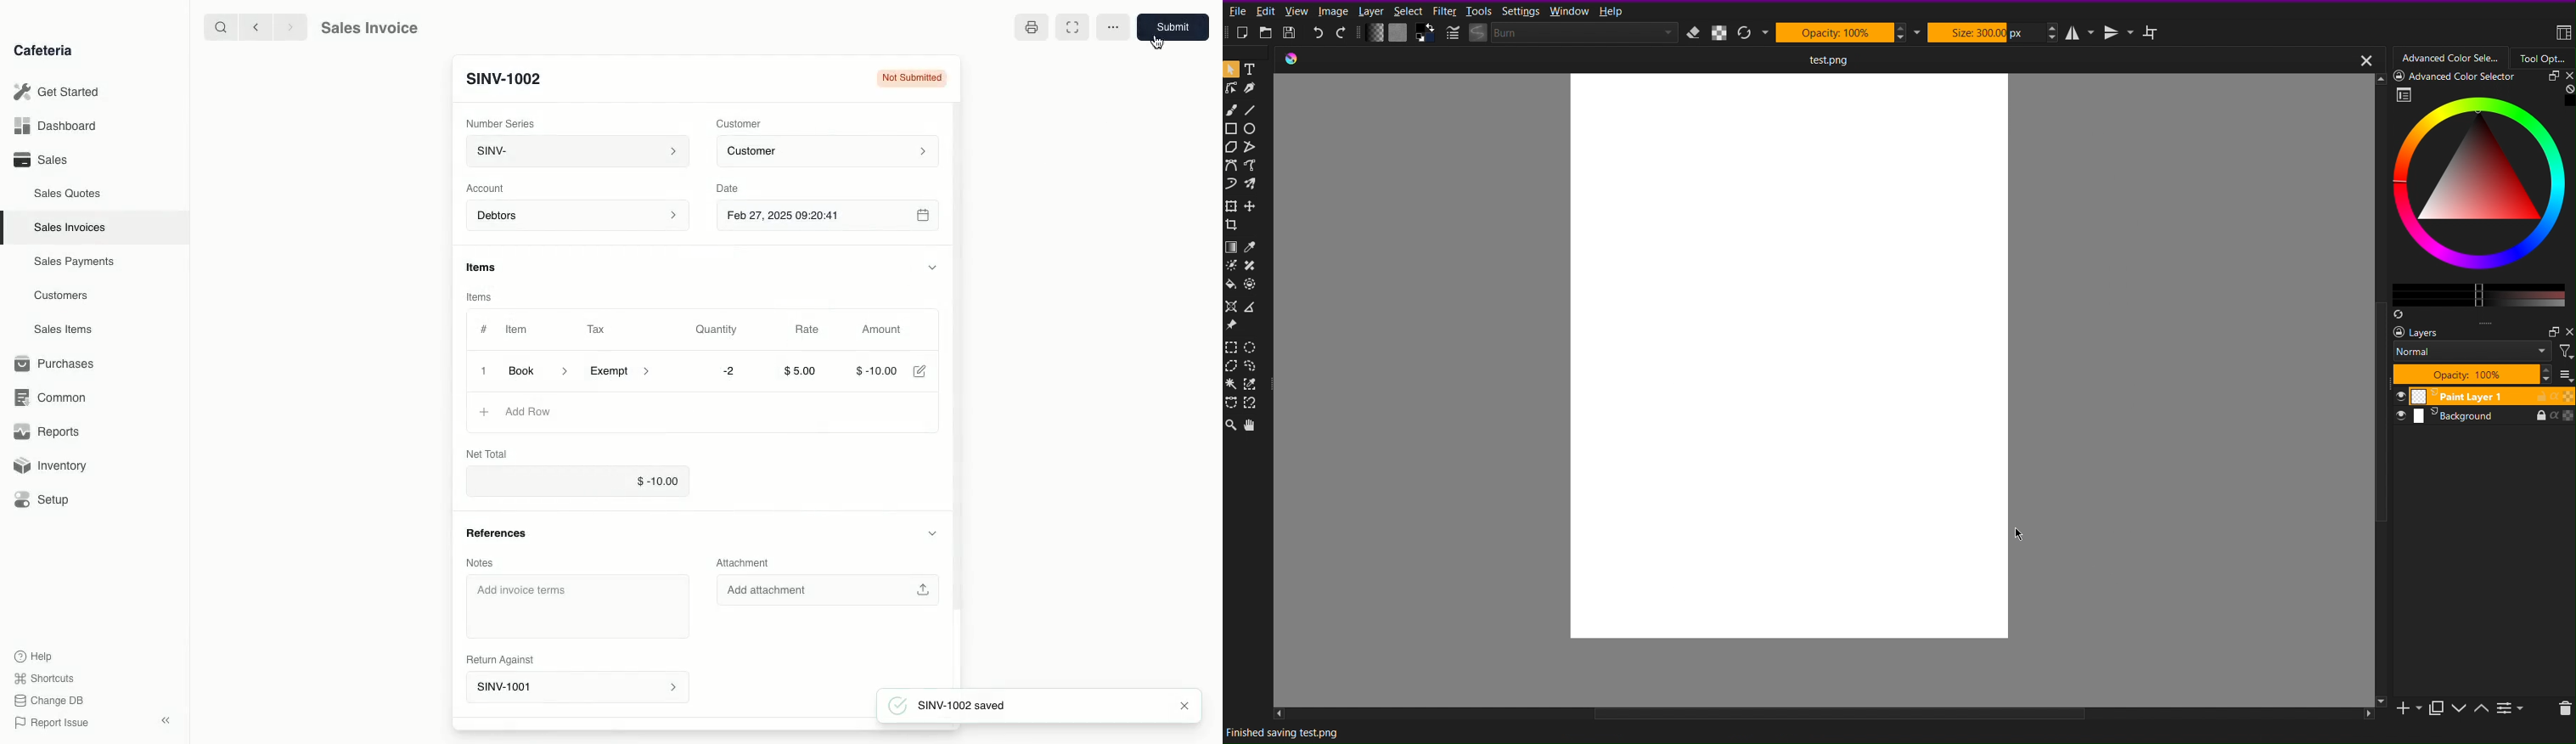 The image size is (2576, 756). I want to click on SINV-1002 saved, so click(970, 706).